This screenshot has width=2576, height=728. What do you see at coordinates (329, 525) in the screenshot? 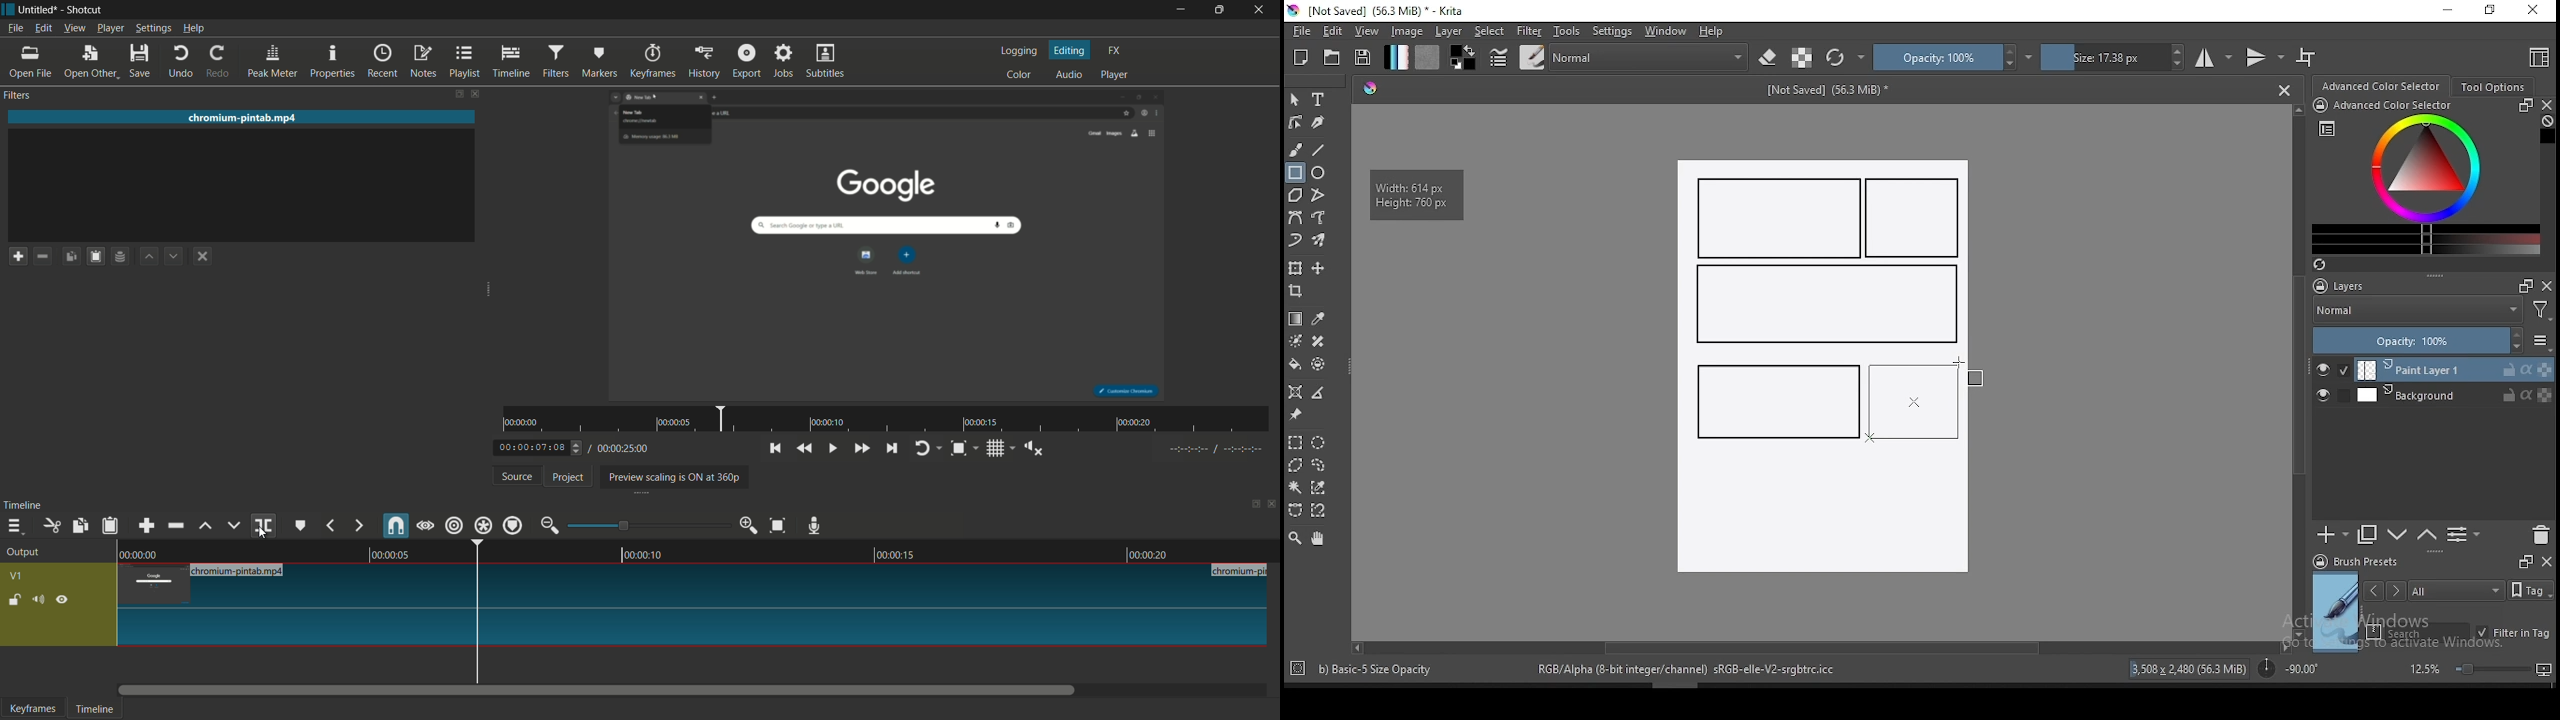
I see `previous marker` at bounding box center [329, 525].